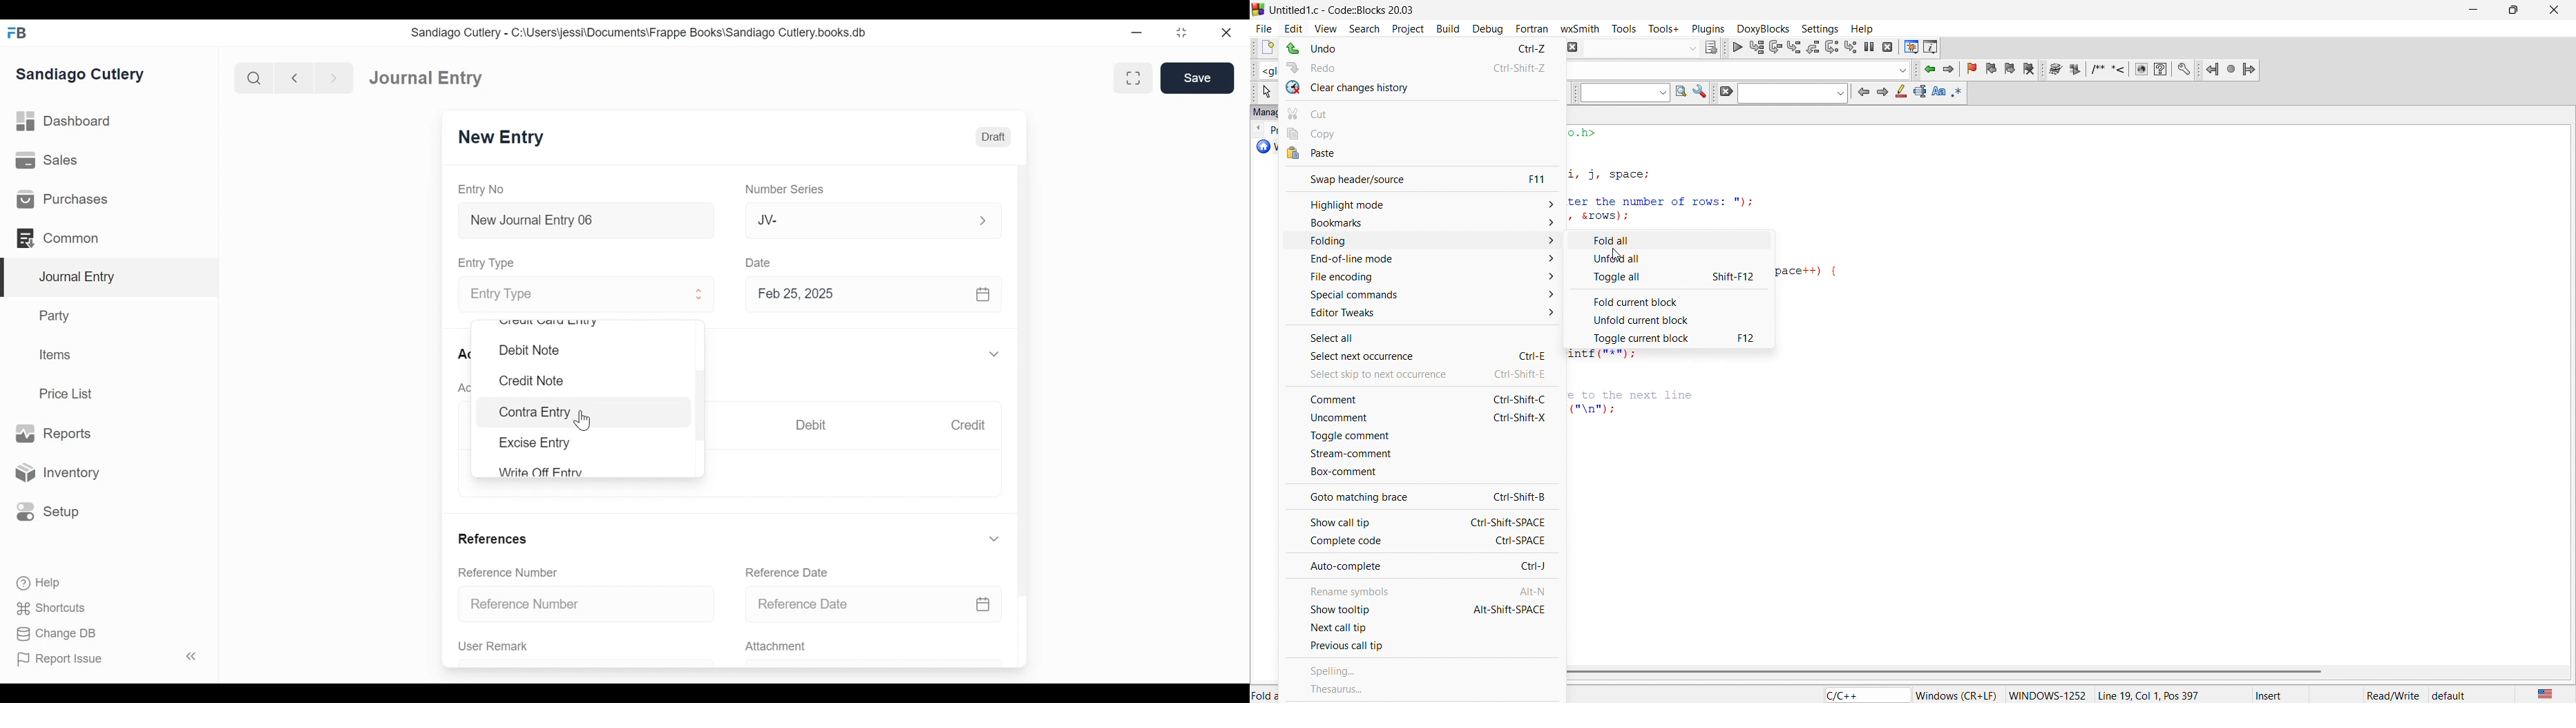  What do you see at coordinates (1024, 370) in the screenshot?
I see `Vertical Scroll bar` at bounding box center [1024, 370].